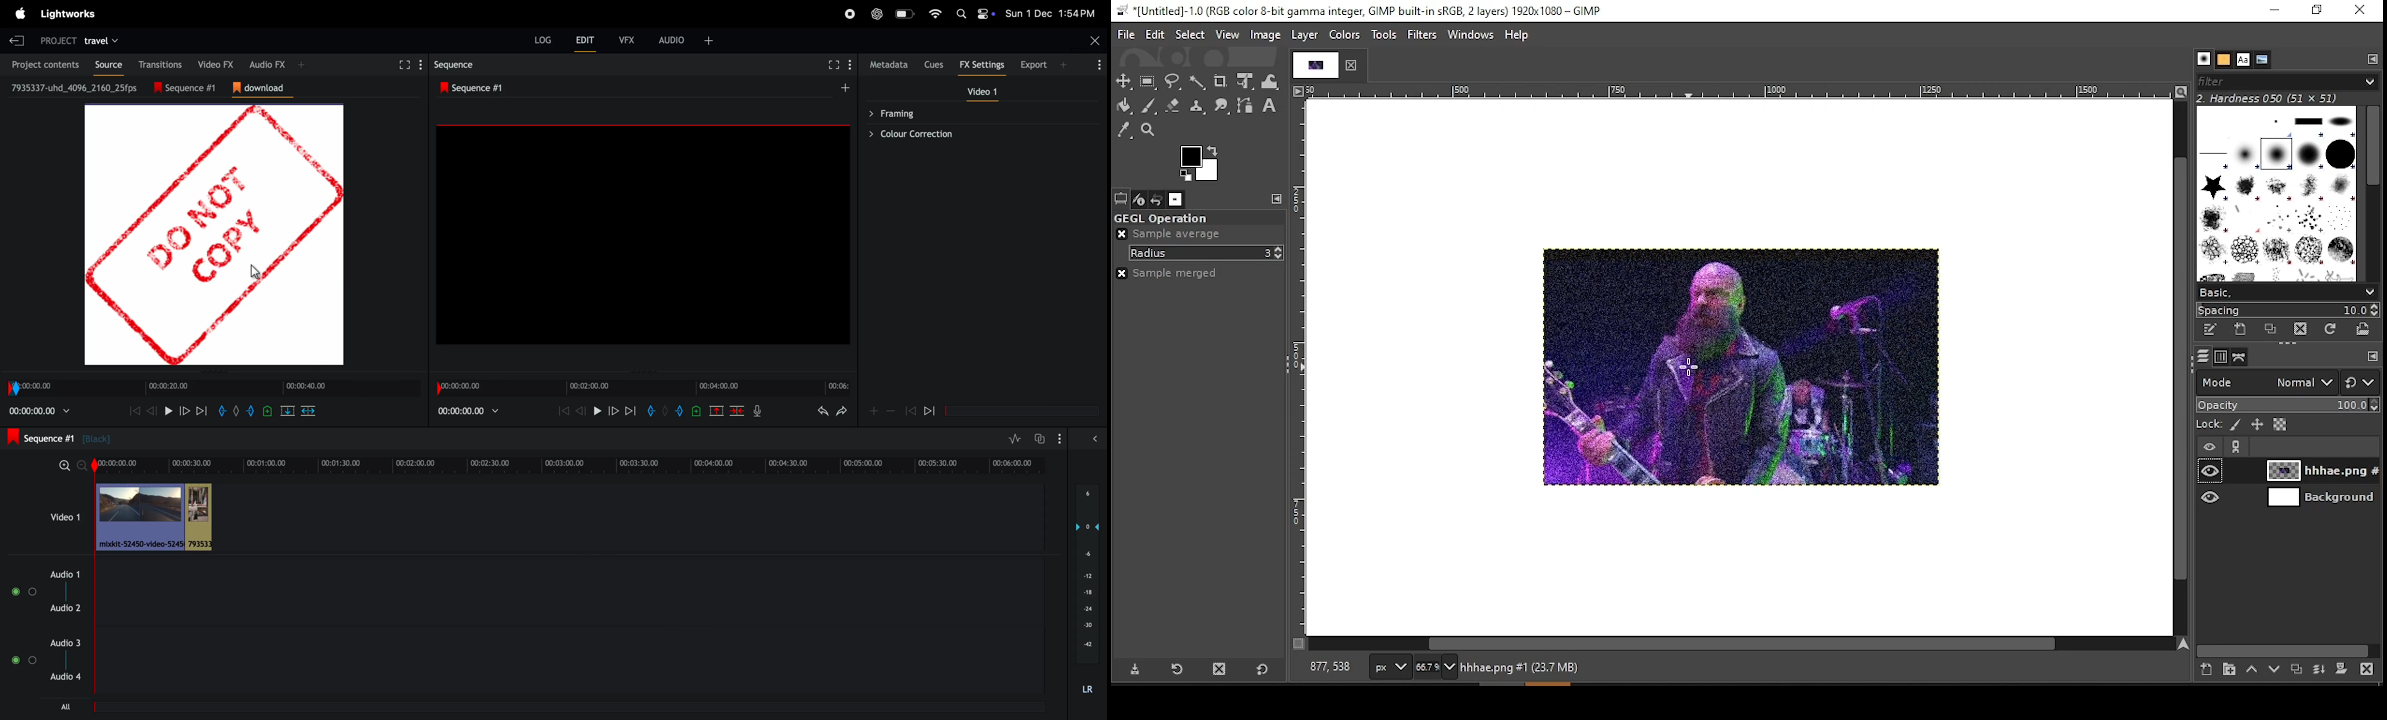 This screenshot has width=2408, height=728. Describe the element at coordinates (1221, 81) in the screenshot. I see `crop tool` at that location.